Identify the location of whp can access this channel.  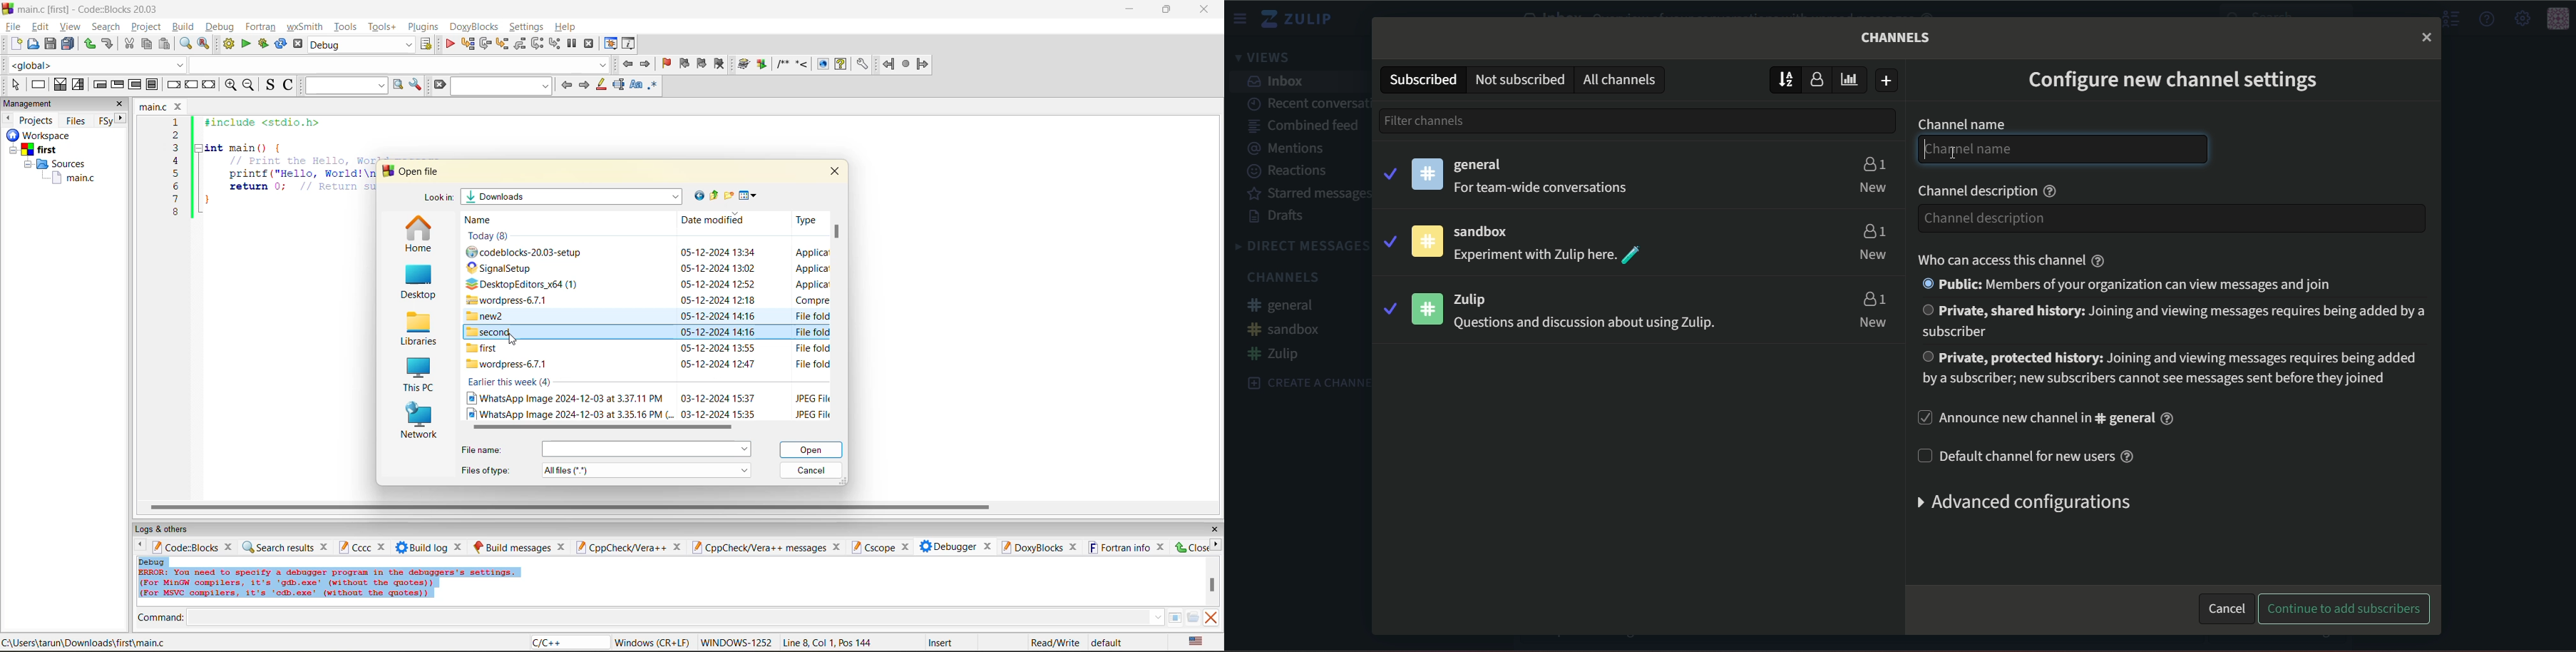
(2006, 260).